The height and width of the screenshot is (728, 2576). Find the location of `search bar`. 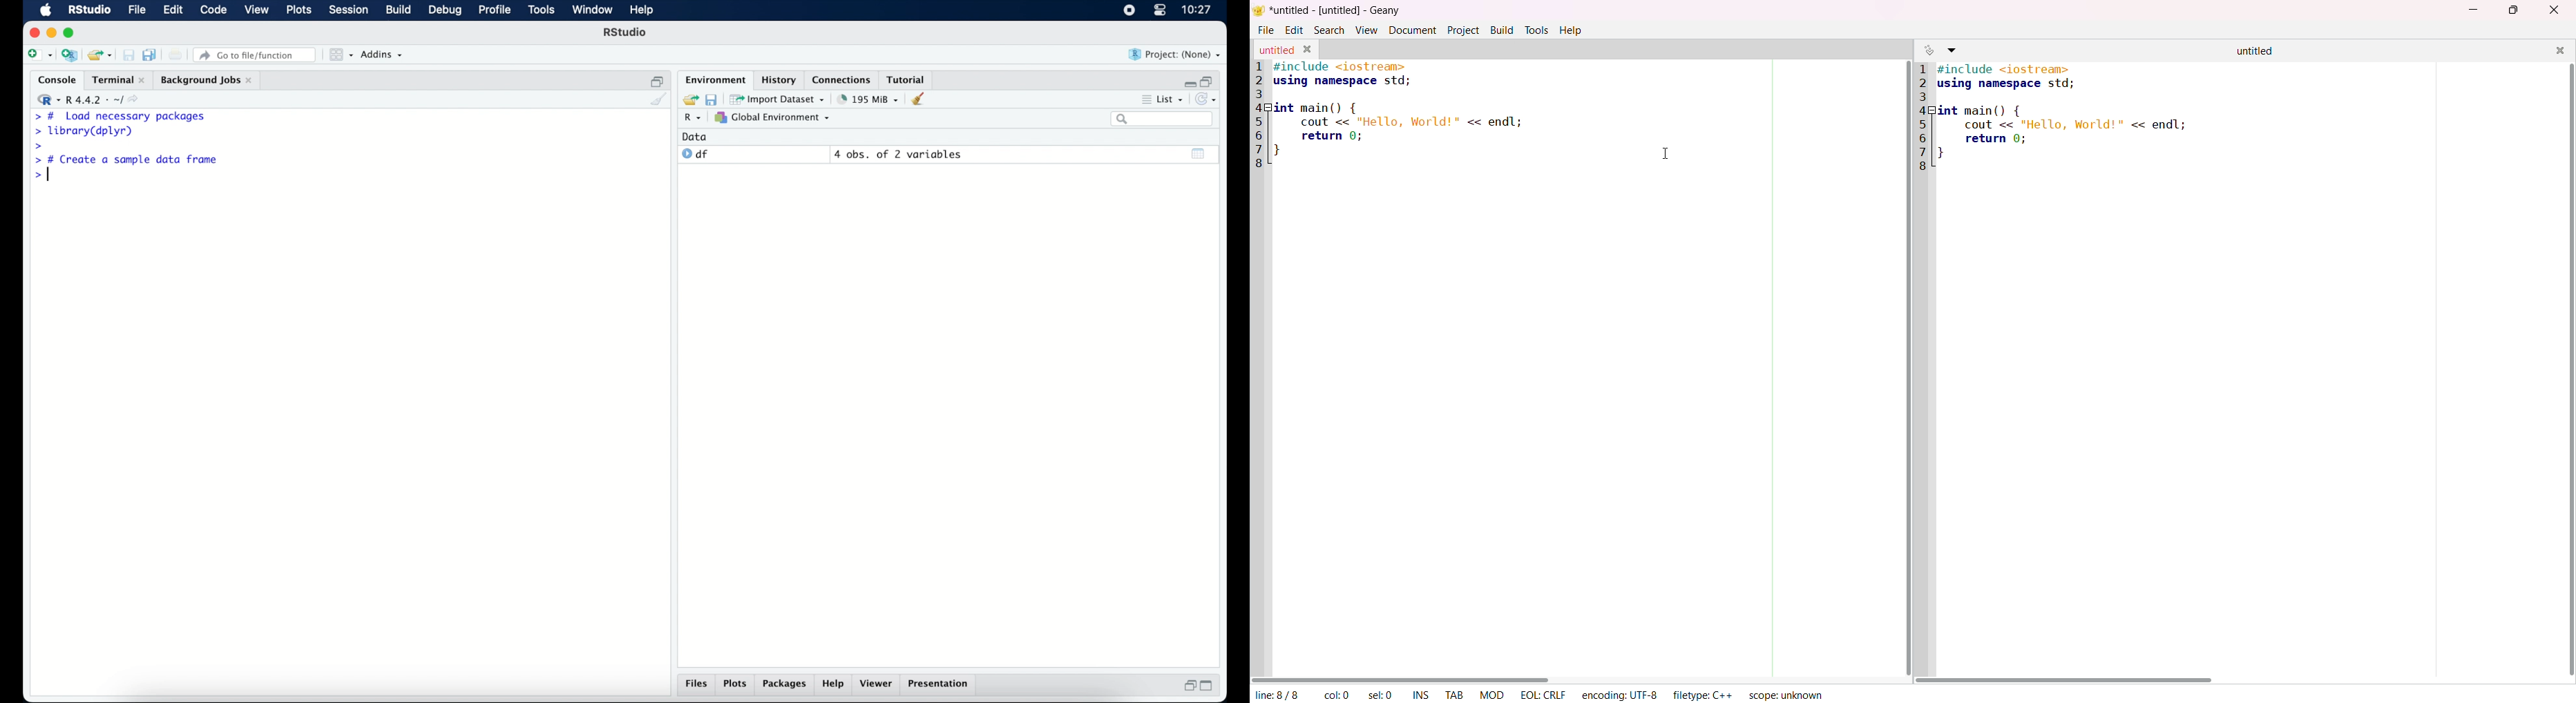

search bar is located at coordinates (1162, 120).